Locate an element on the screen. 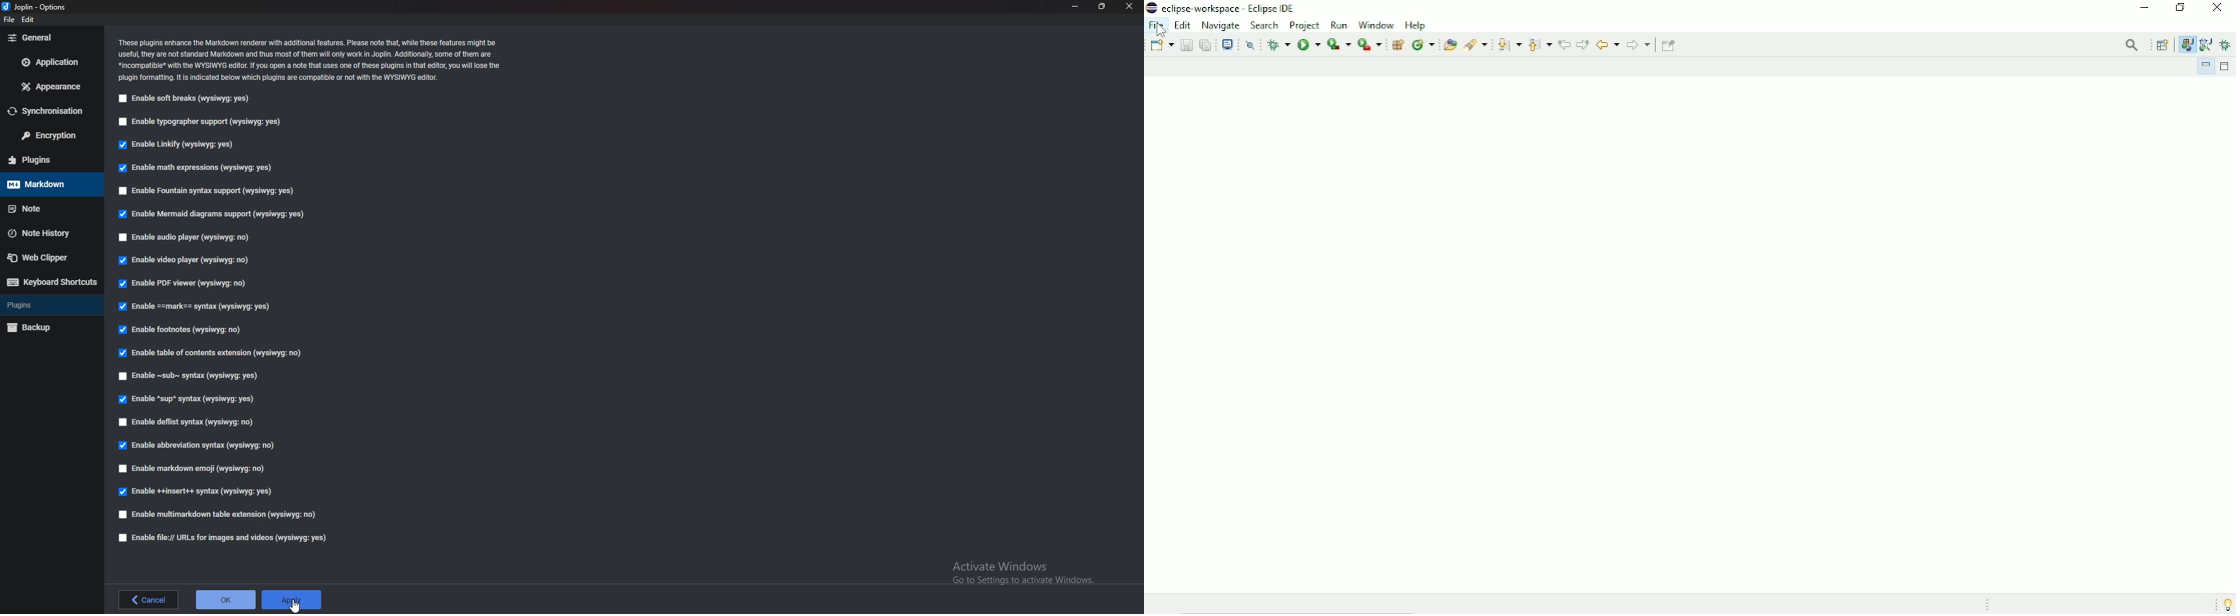  Backup is located at coordinates (47, 328).